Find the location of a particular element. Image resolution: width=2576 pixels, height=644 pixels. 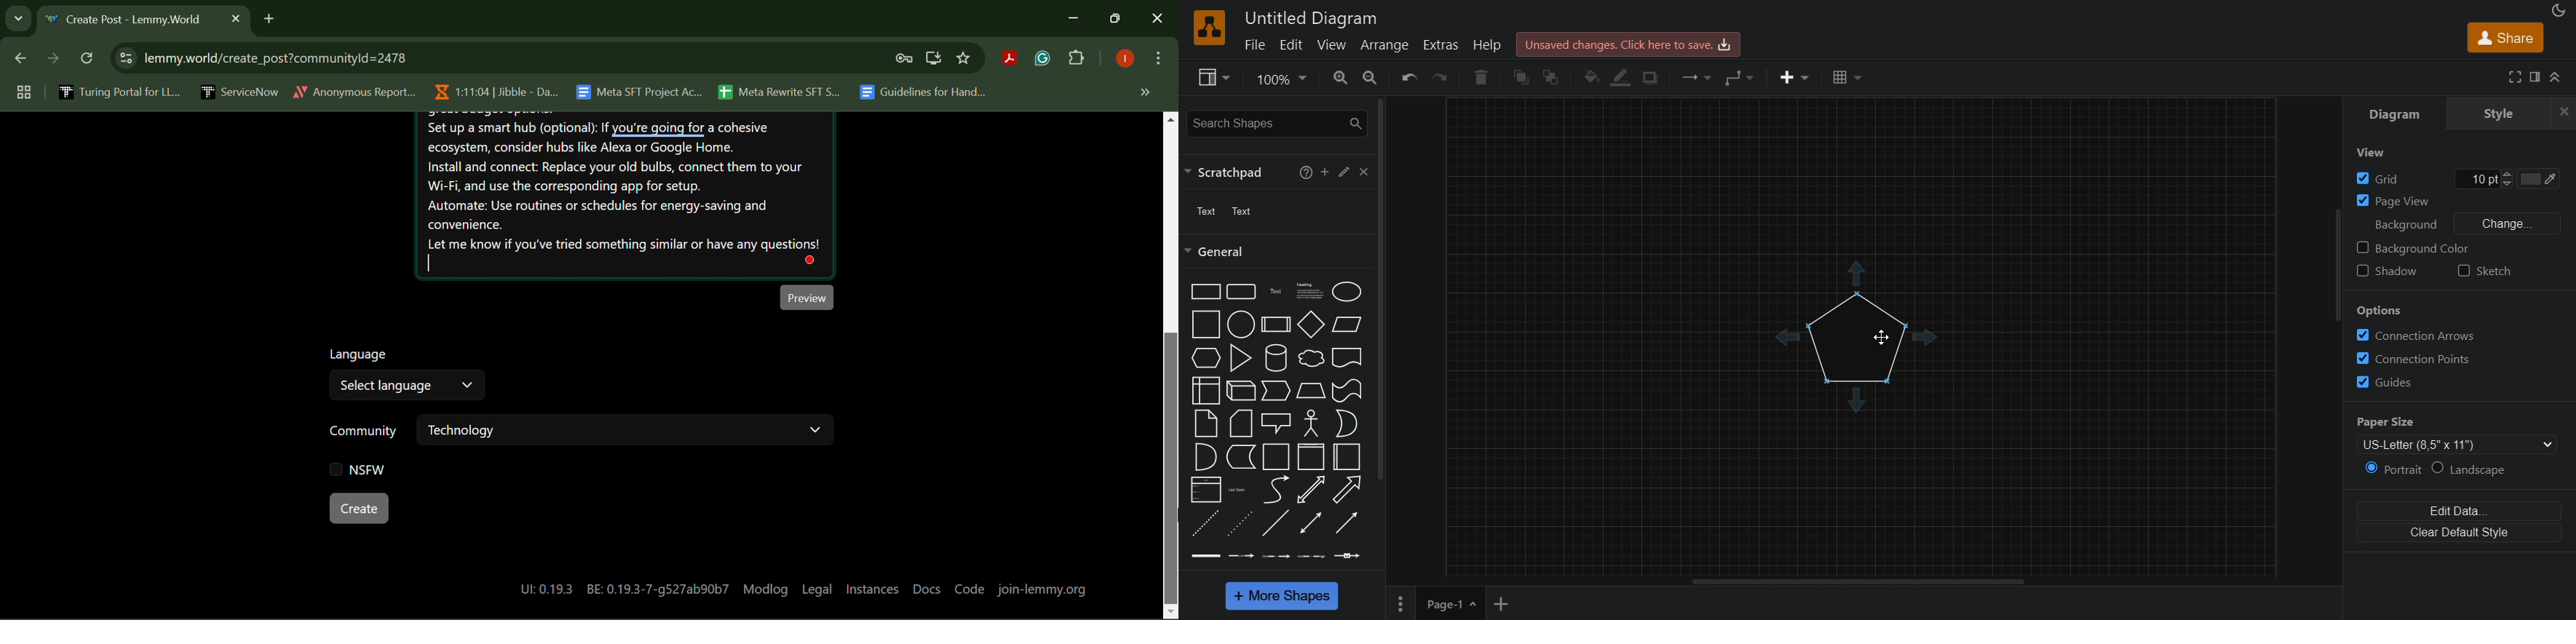

insert is located at coordinates (1794, 76).